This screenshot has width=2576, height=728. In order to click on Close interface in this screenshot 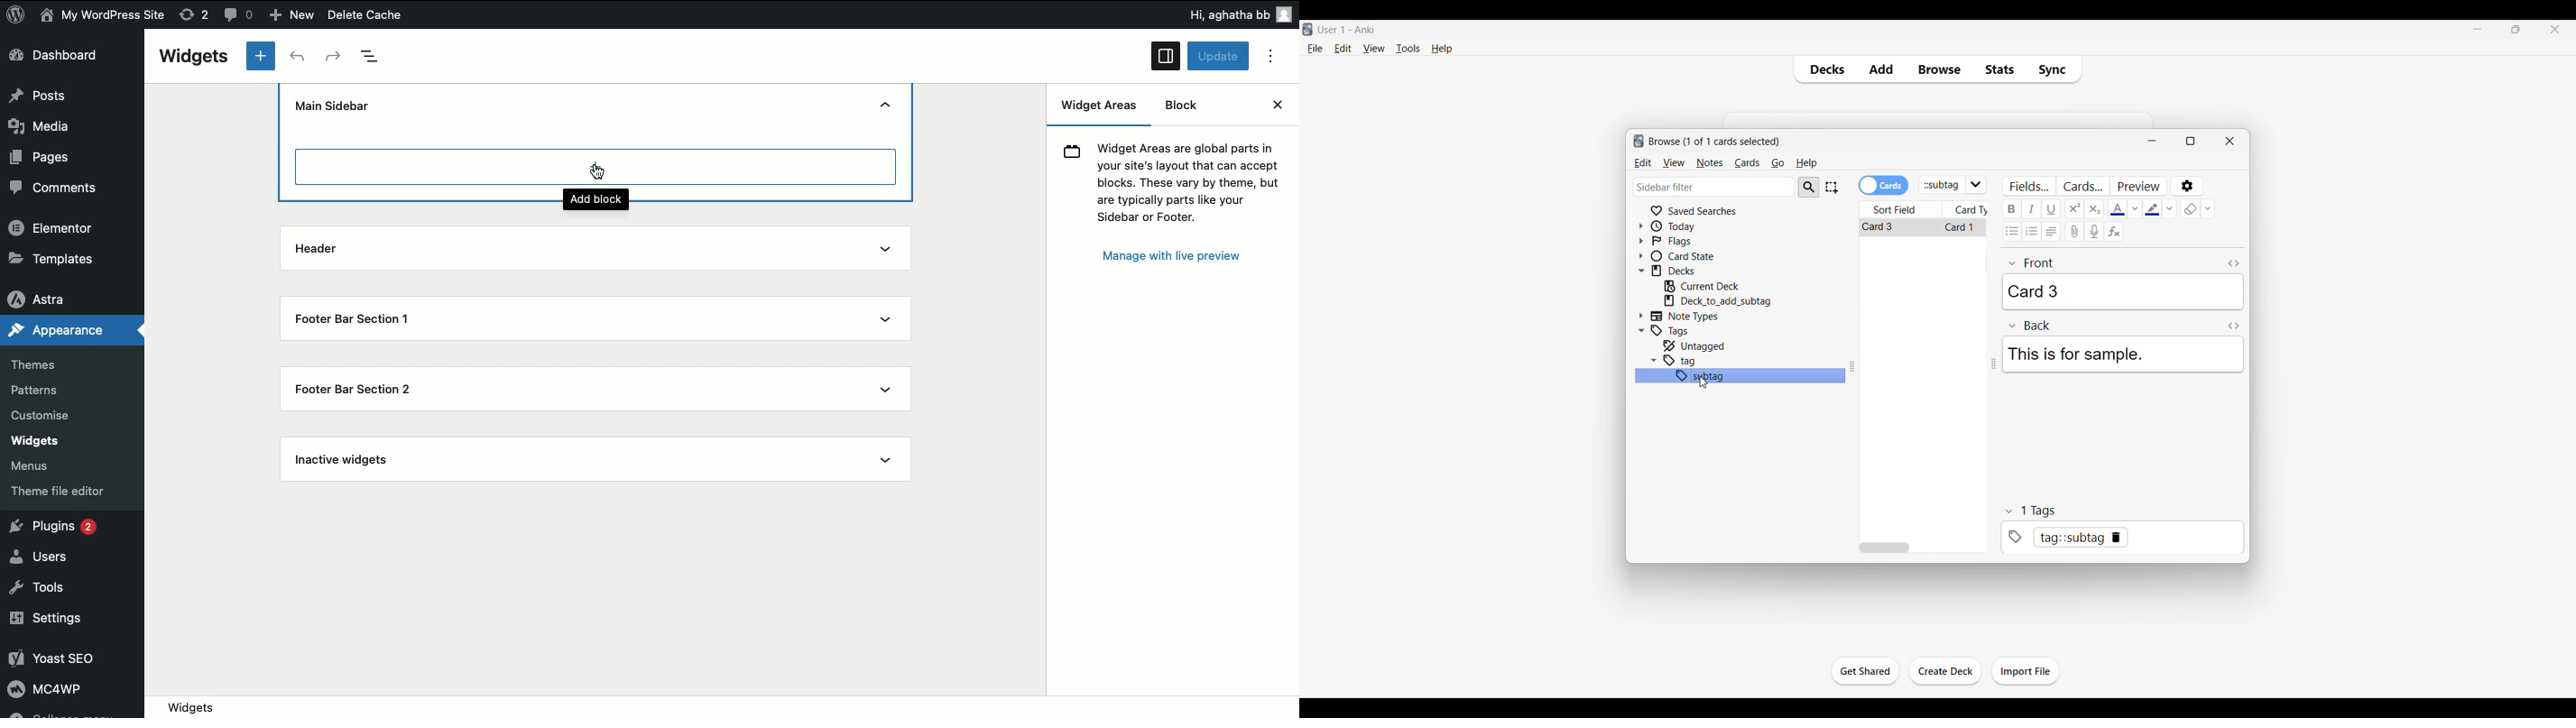, I will do `click(2555, 29)`.